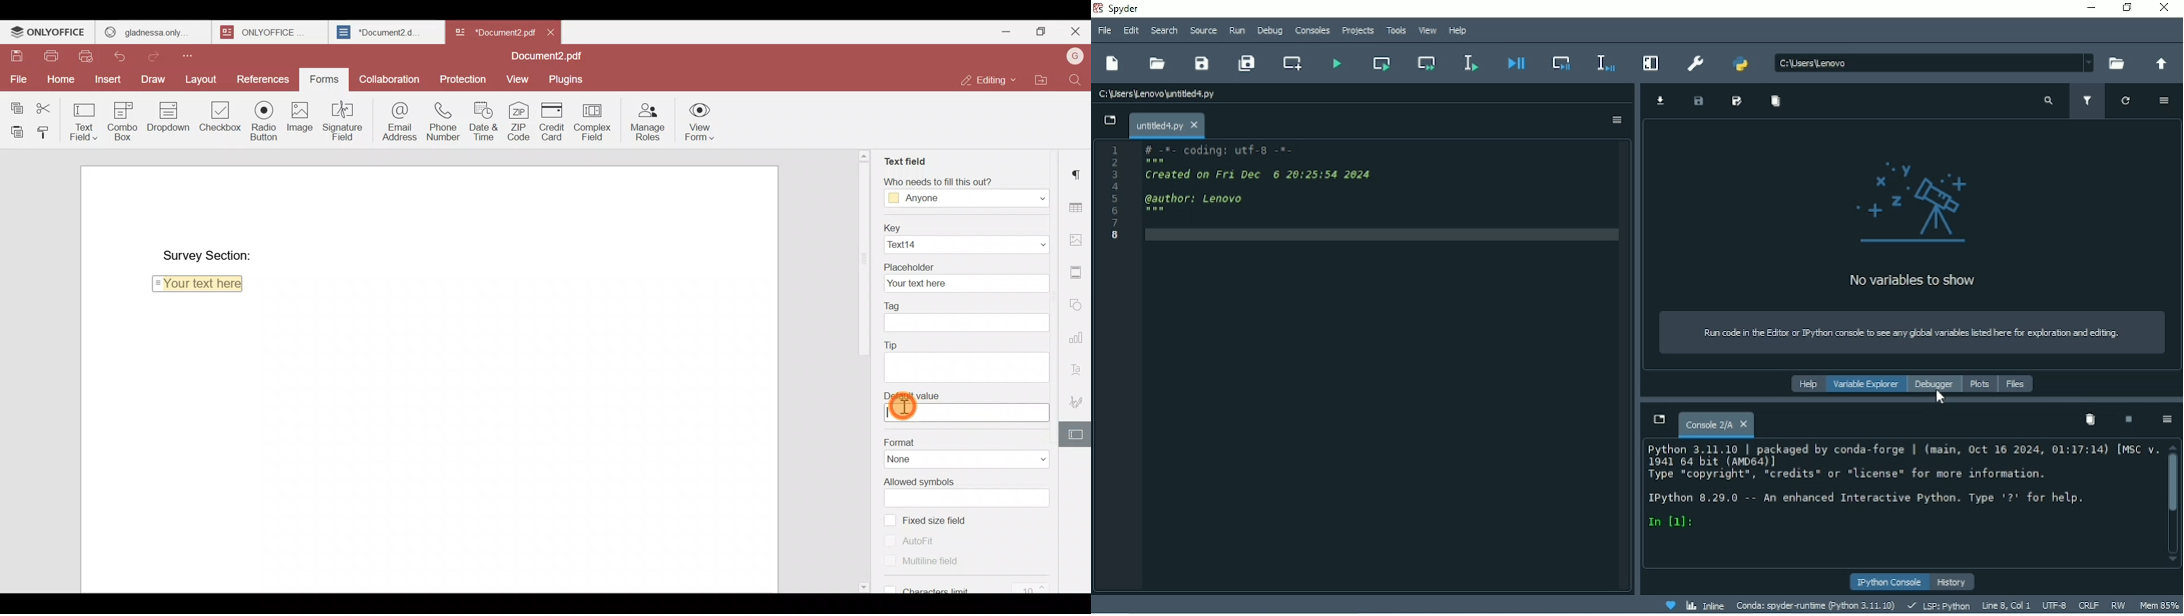 Image resolution: width=2184 pixels, height=616 pixels. Describe the element at coordinates (1428, 64) in the screenshot. I see `Run current cell and go to the next one` at that location.